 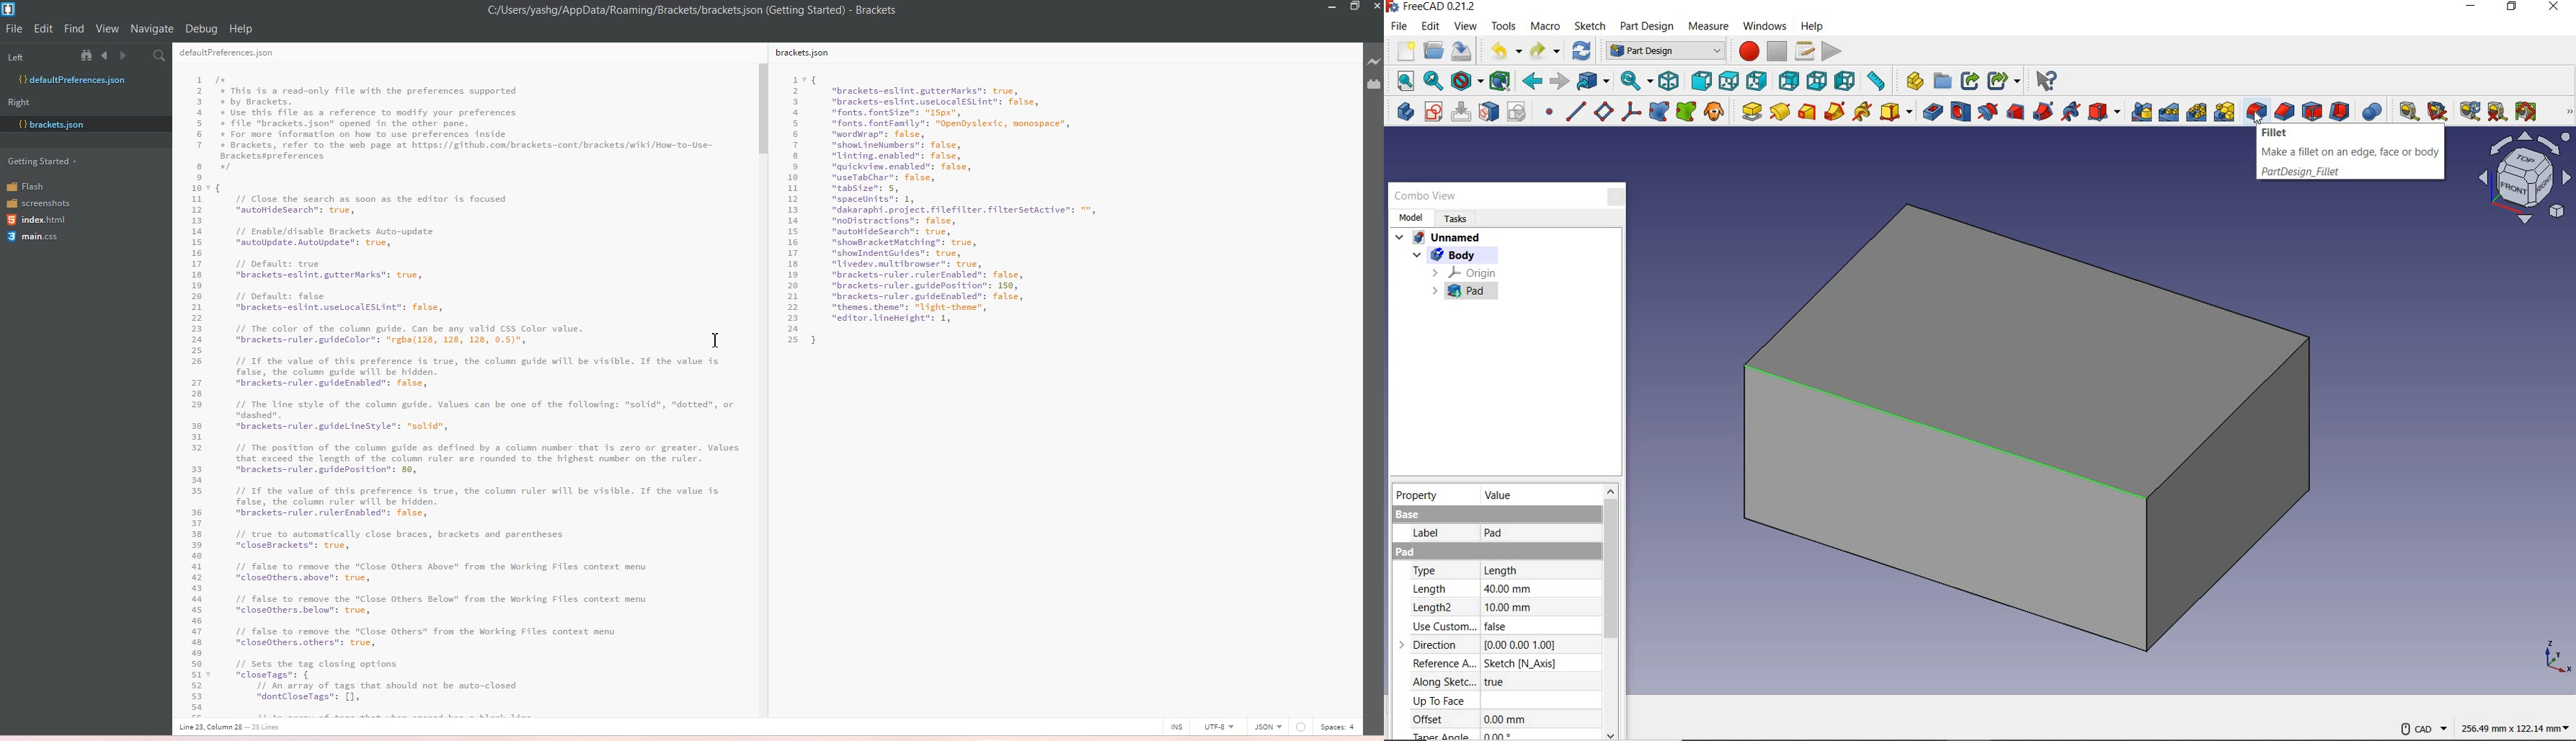 I want to click on measure distance, so click(x=1878, y=82).